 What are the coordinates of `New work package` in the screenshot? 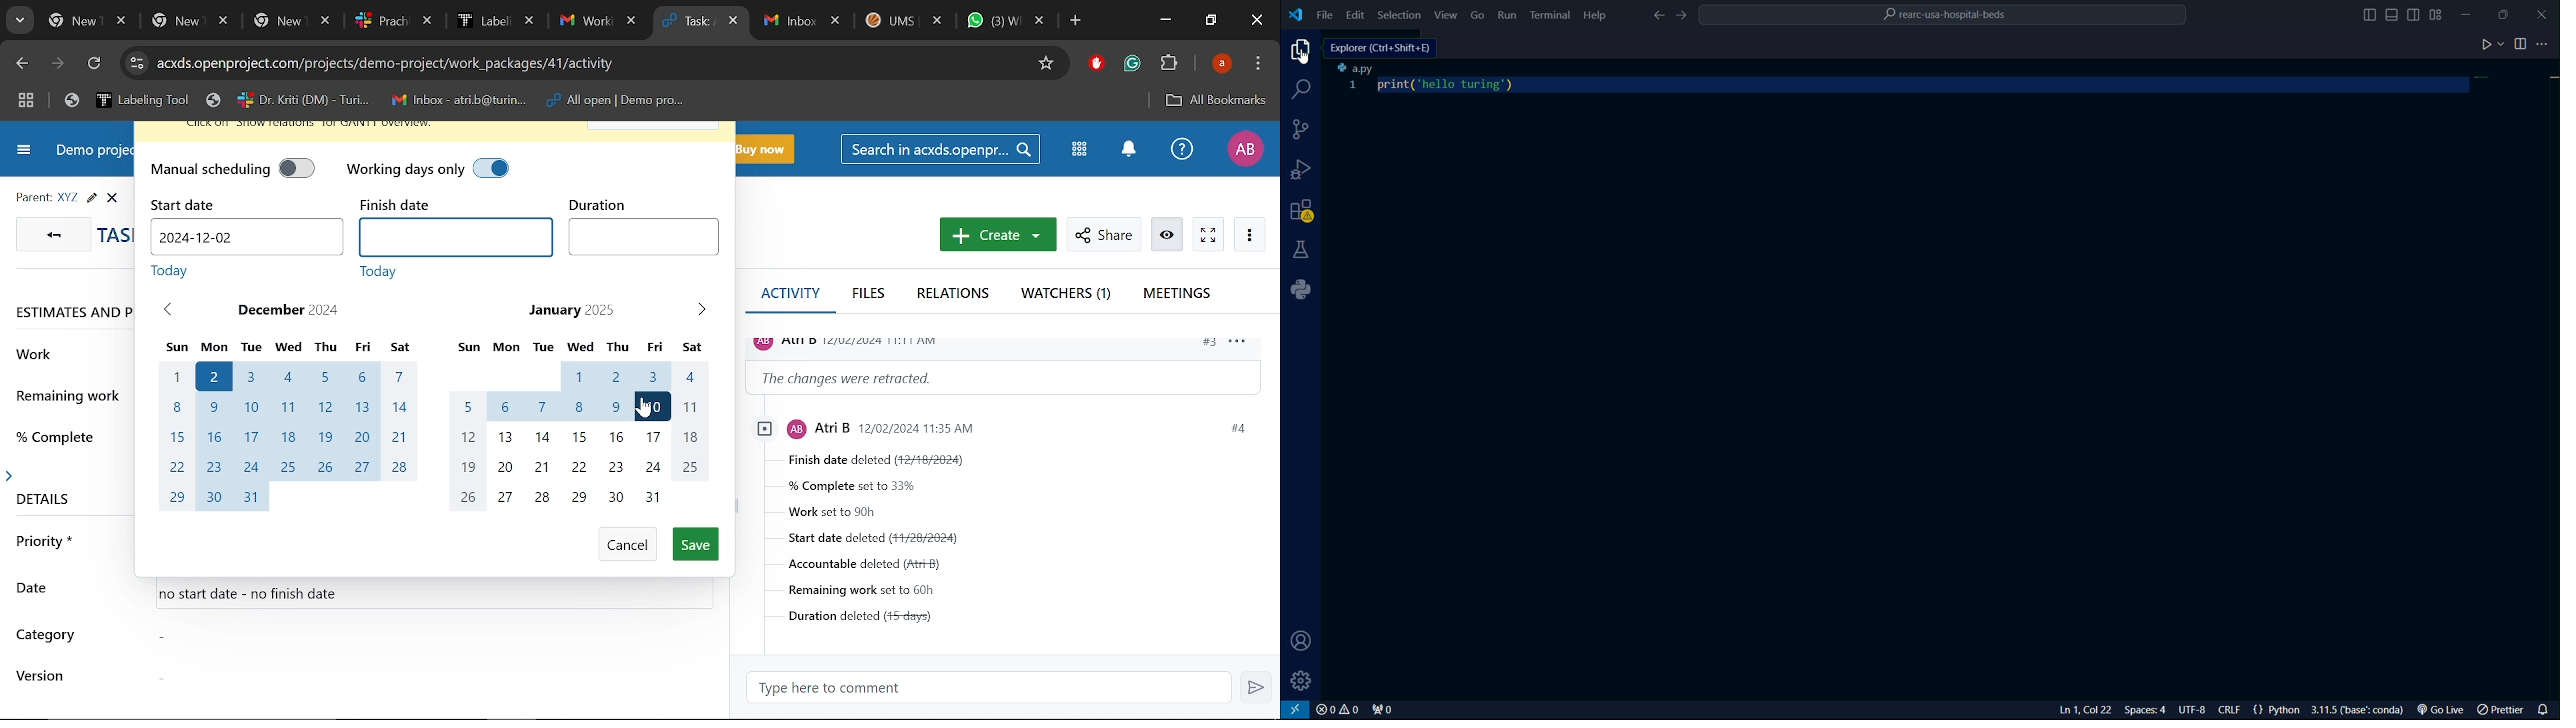 It's located at (996, 235).